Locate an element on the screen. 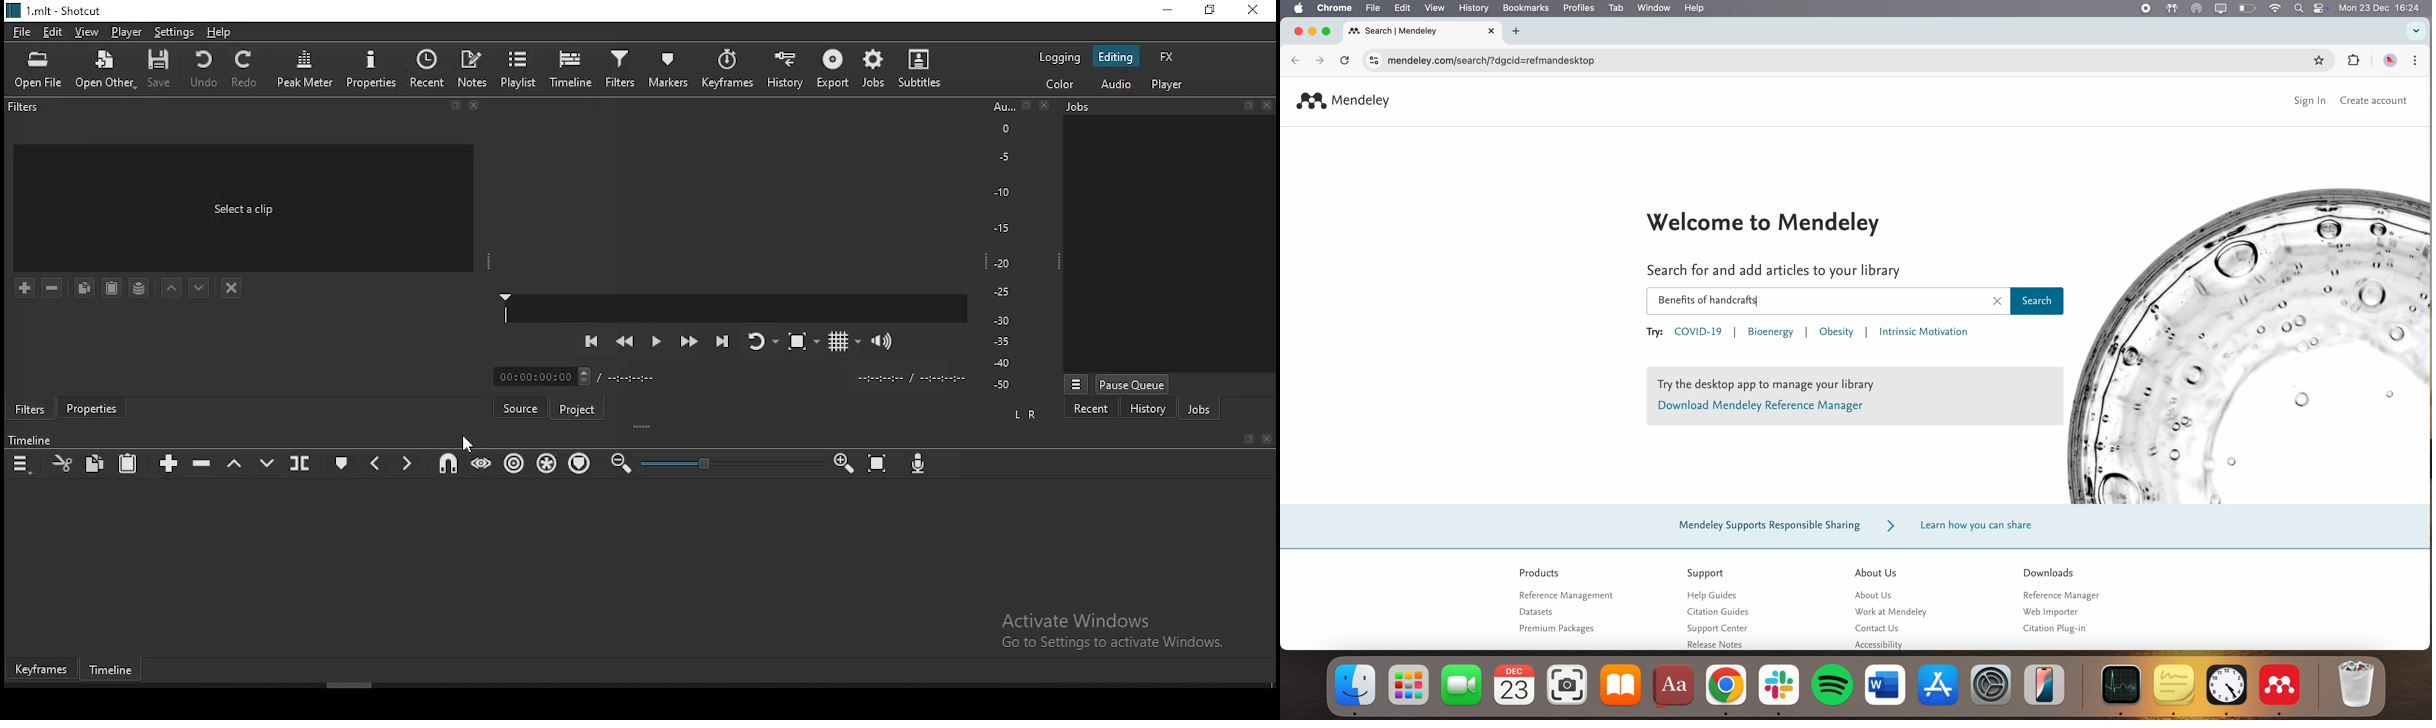 This screenshot has height=728, width=2436. overwrite is located at coordinates (265, 461).